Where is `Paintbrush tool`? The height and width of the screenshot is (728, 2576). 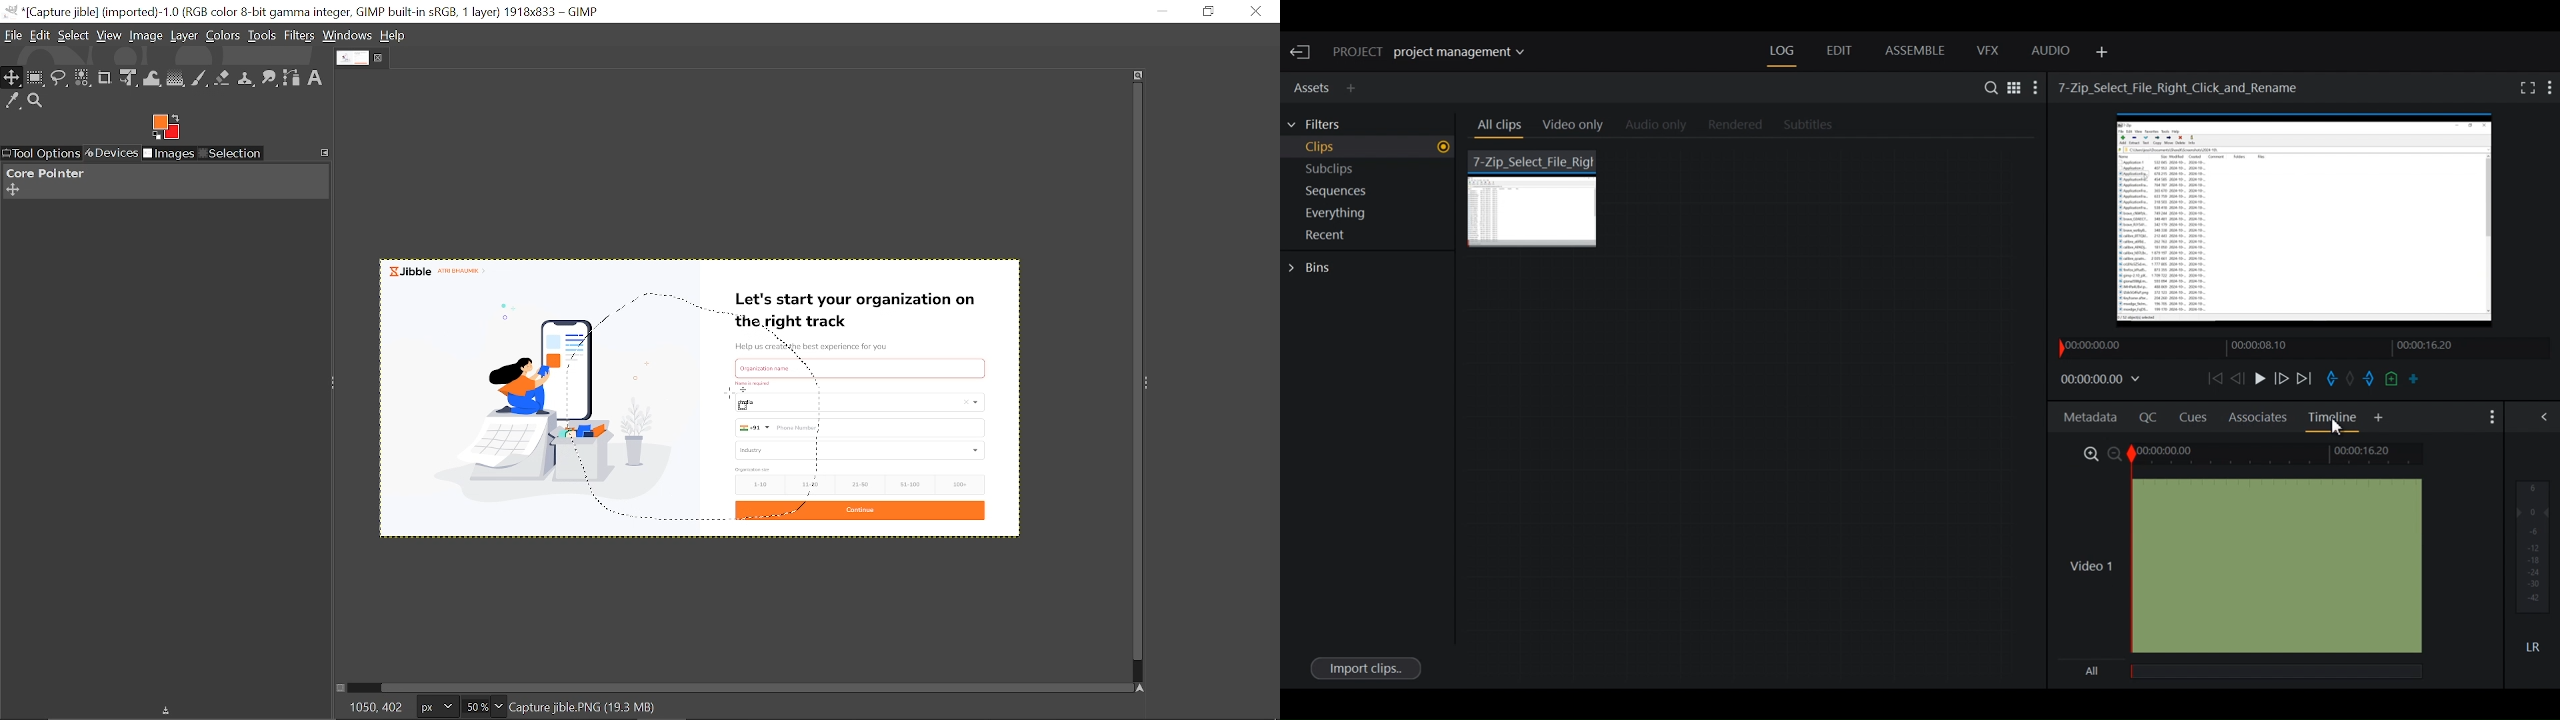 Paintbrush tool is located at coordinates (200, 80).